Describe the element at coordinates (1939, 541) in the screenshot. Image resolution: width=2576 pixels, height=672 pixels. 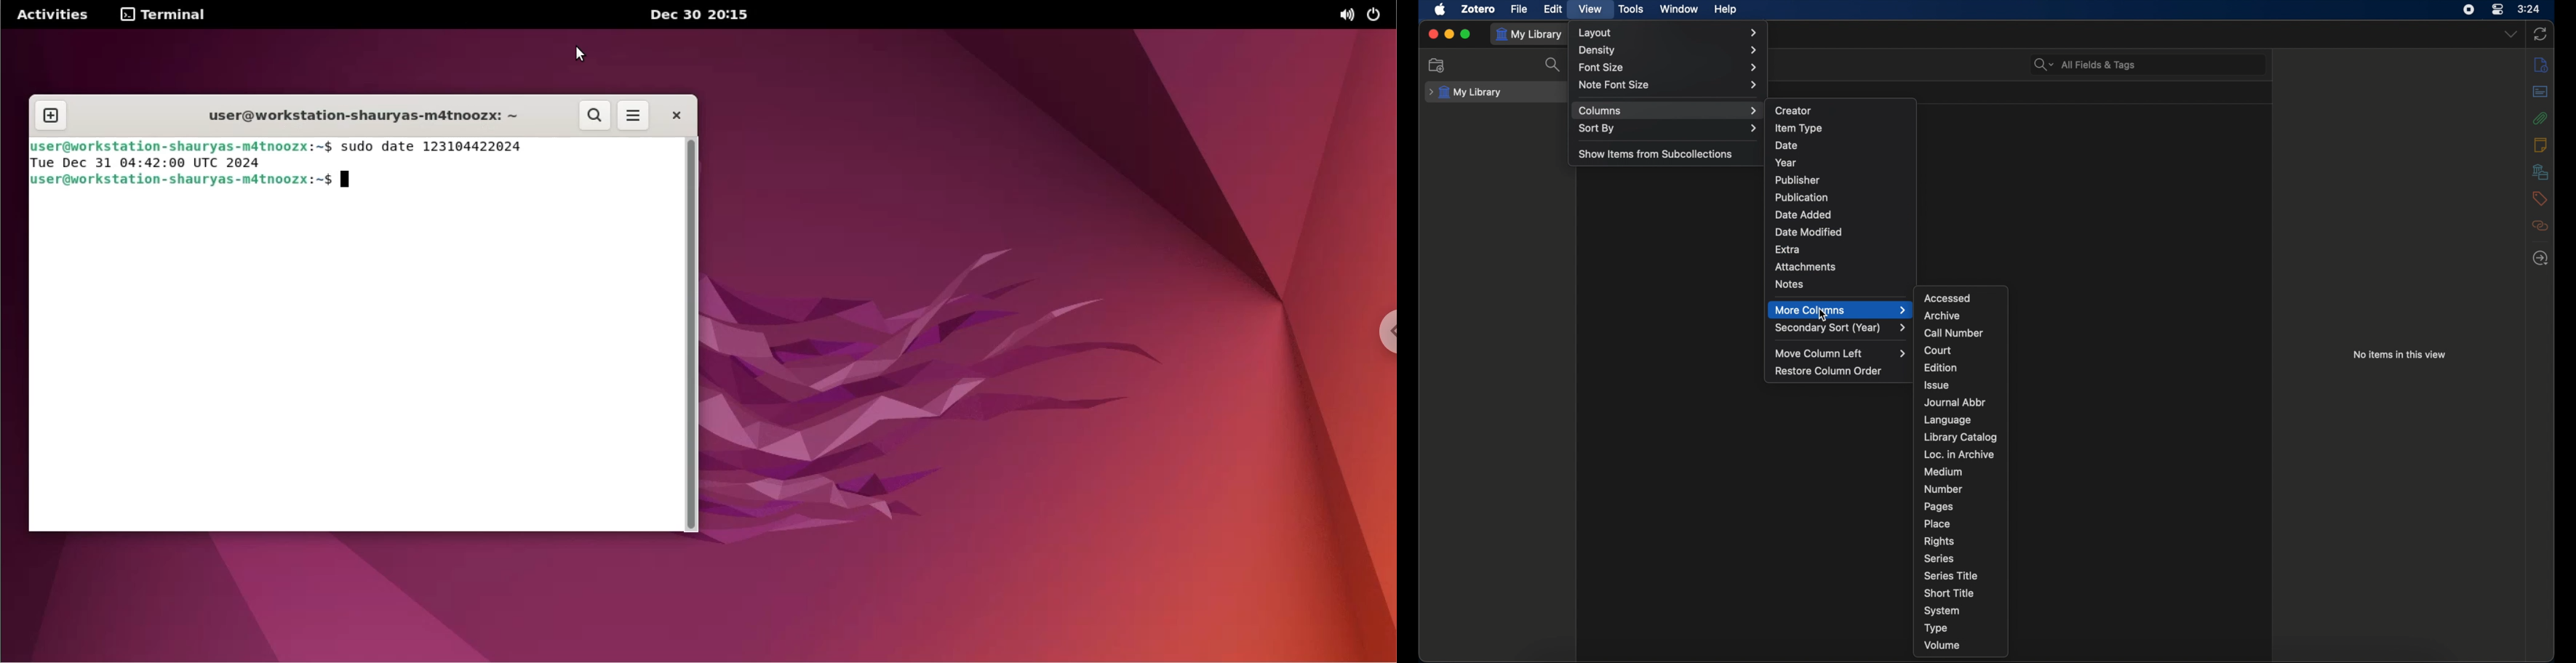
I see `rights` at that location.